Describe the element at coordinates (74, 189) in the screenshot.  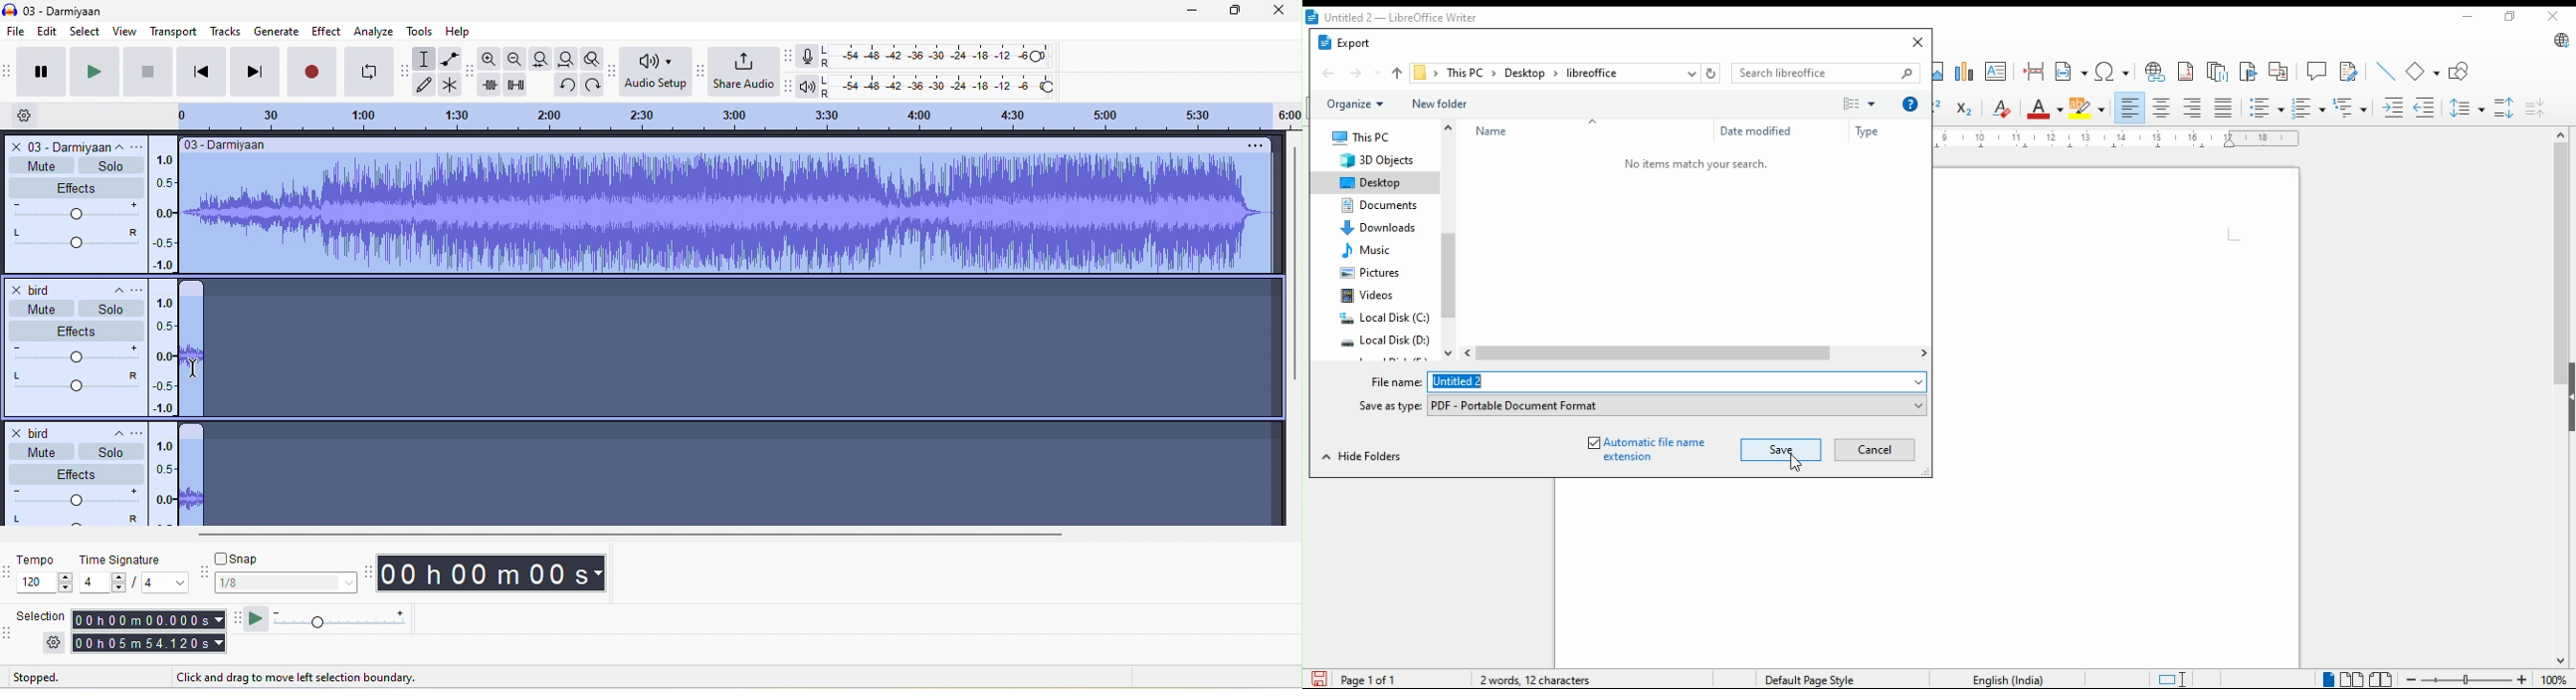
I see `effect` at that location.